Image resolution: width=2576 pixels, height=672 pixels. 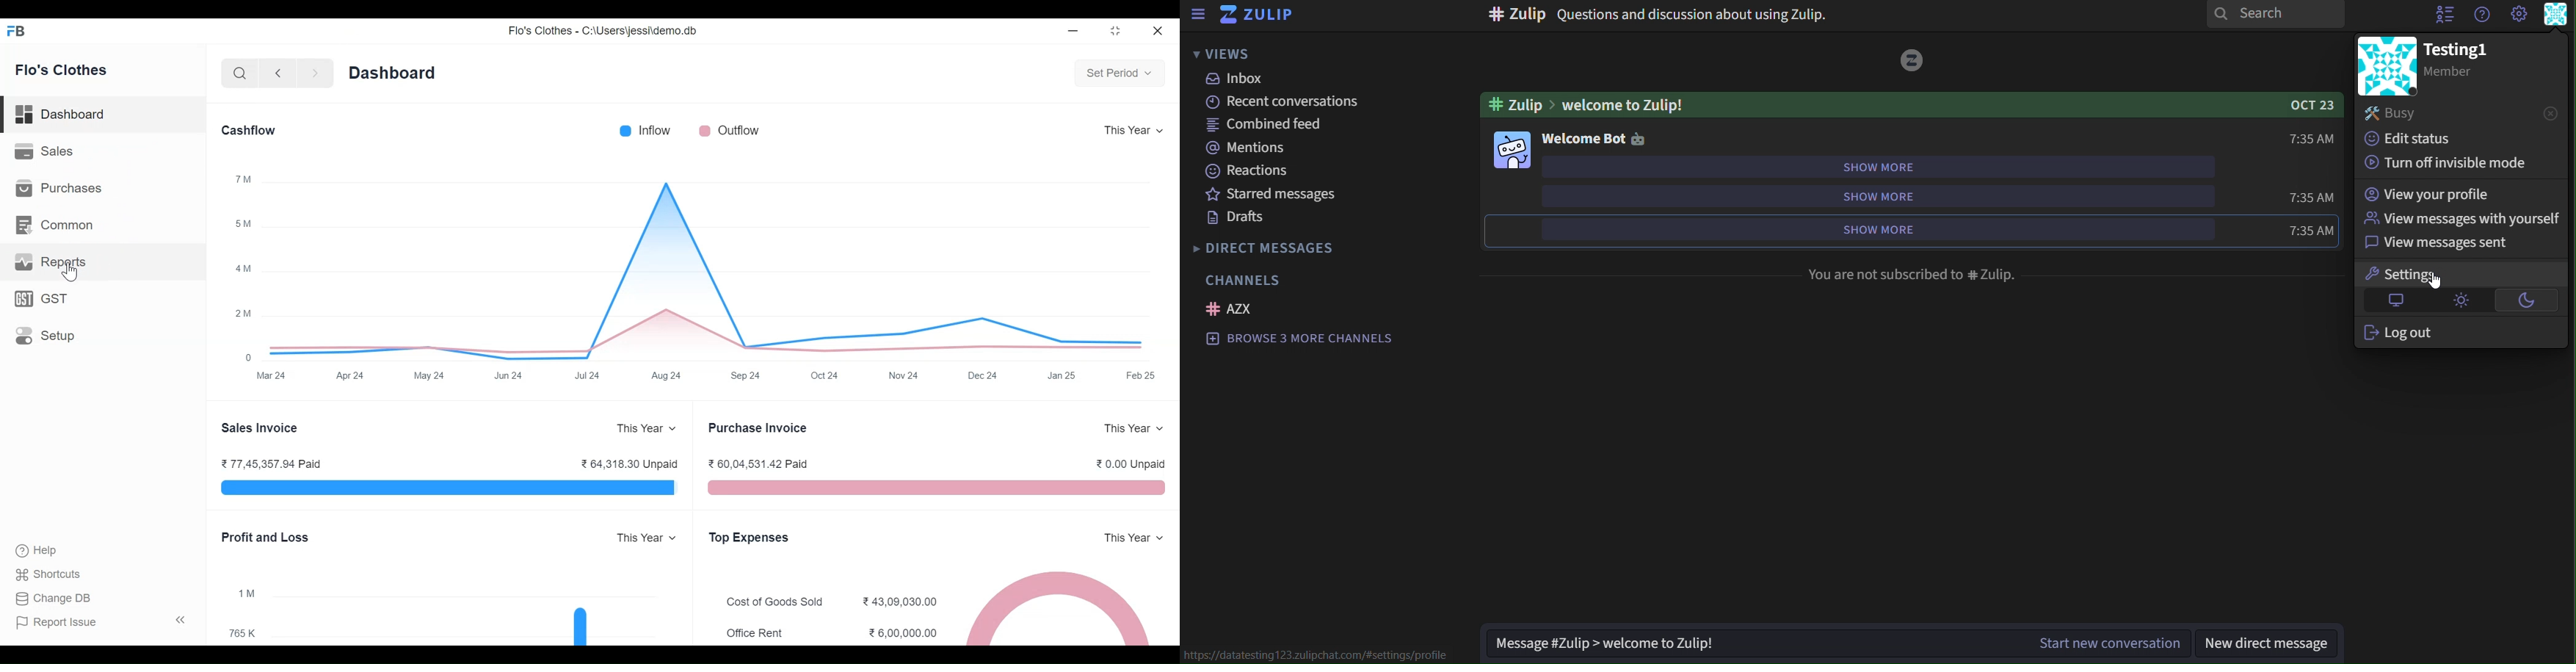 I want to click on 0.00 Unpaid, so click(x=1132, y=464).